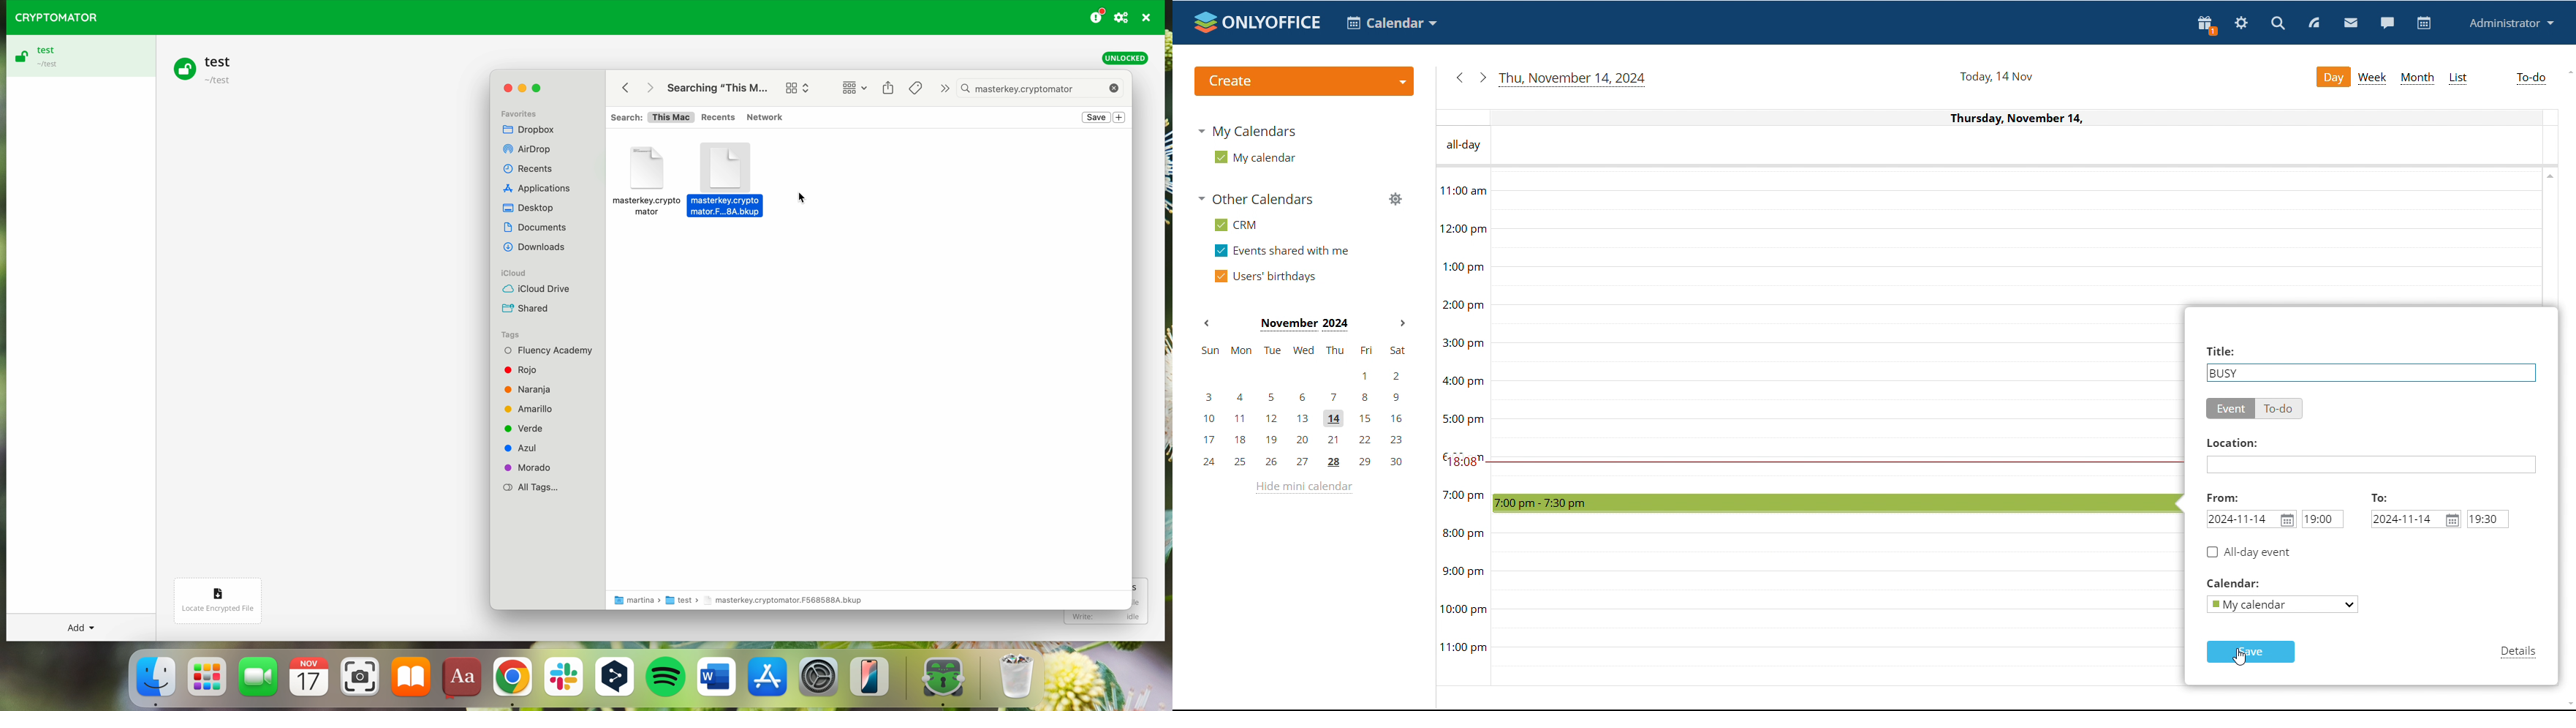  I want to click on maximize, so click(540, 88).